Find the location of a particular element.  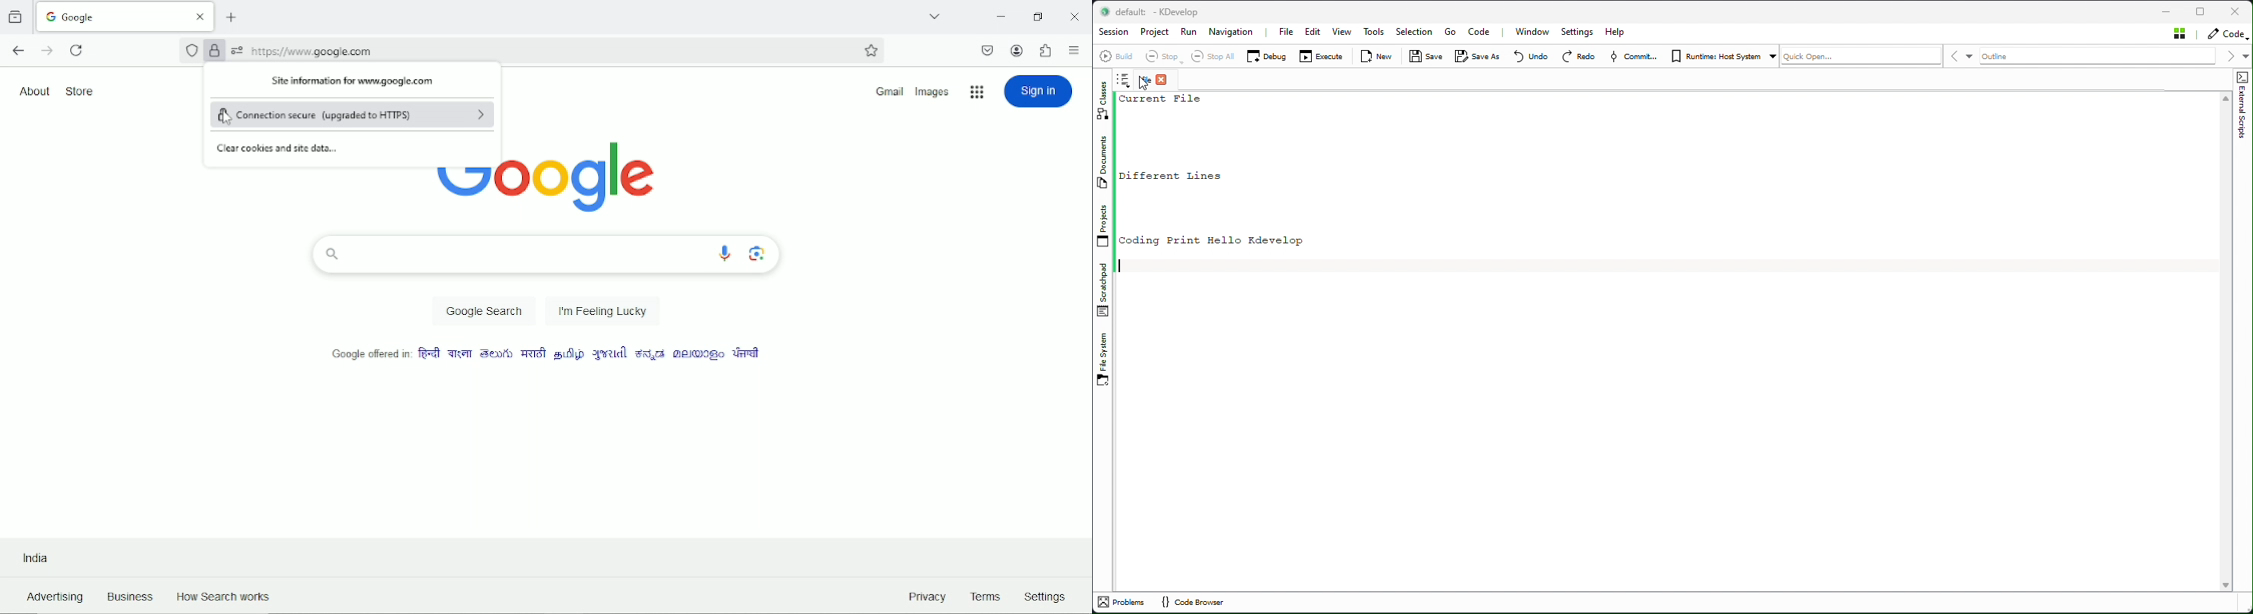

Terms is located at coordinates (987, 596).